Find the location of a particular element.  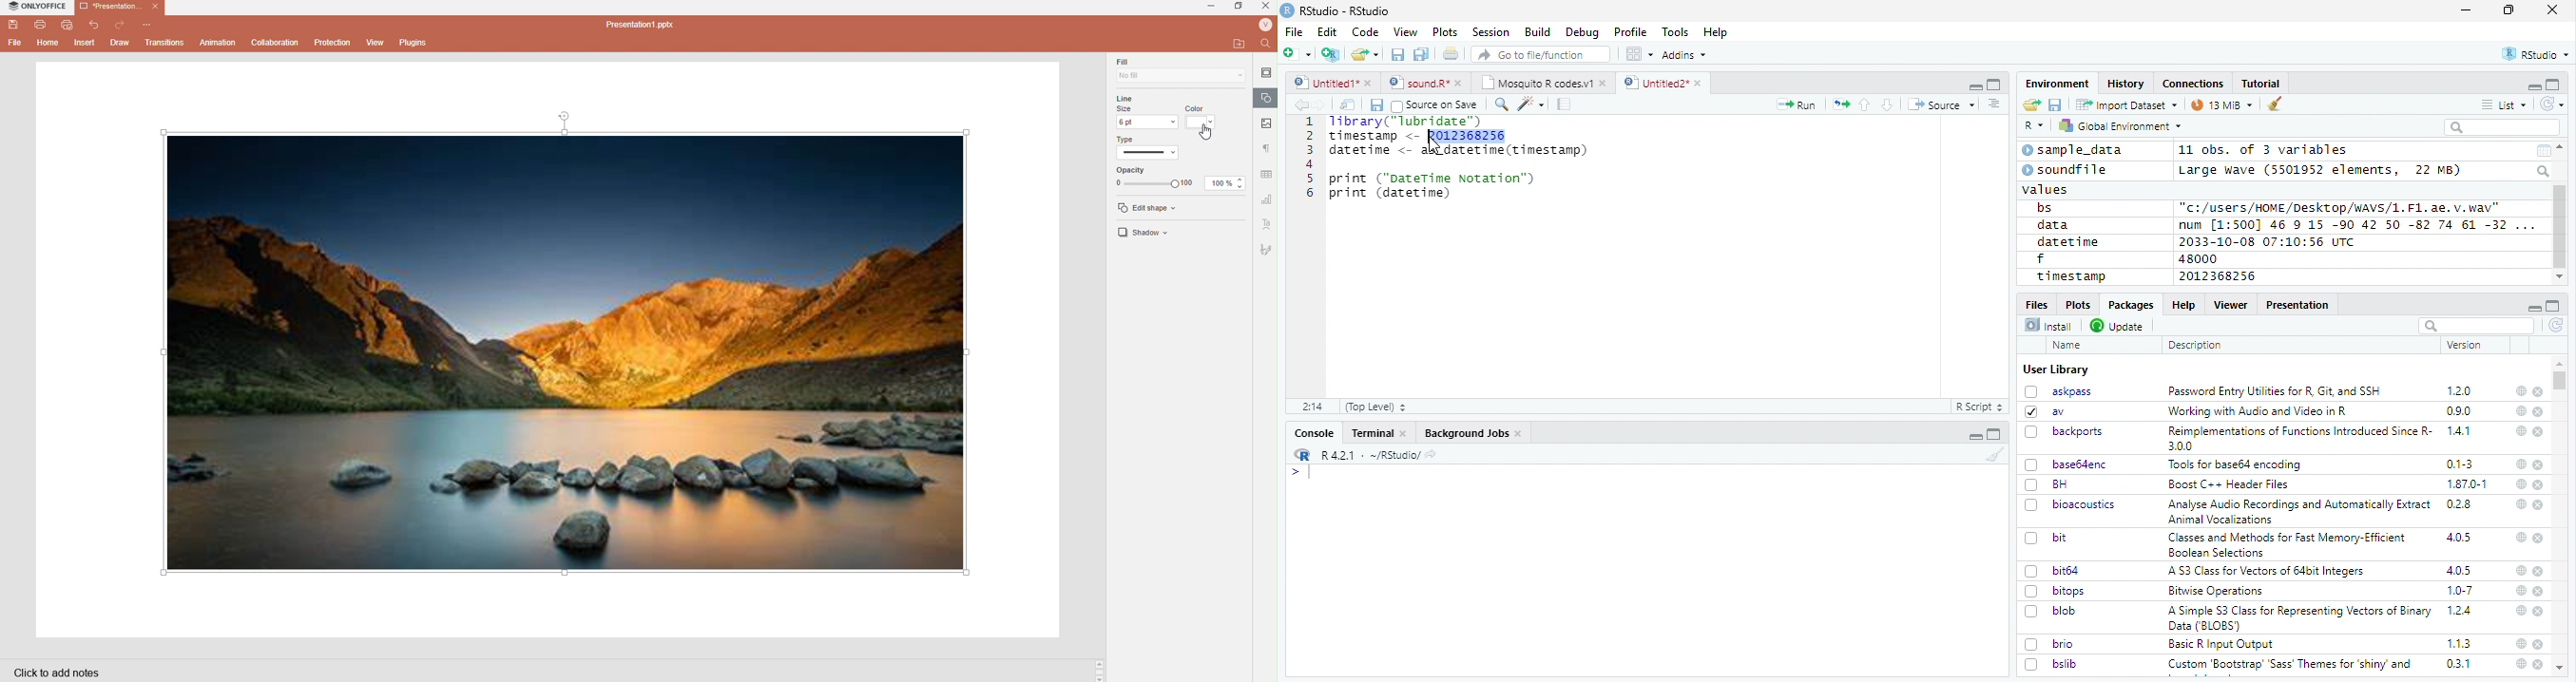

close is located at coordinates (2538, 392).